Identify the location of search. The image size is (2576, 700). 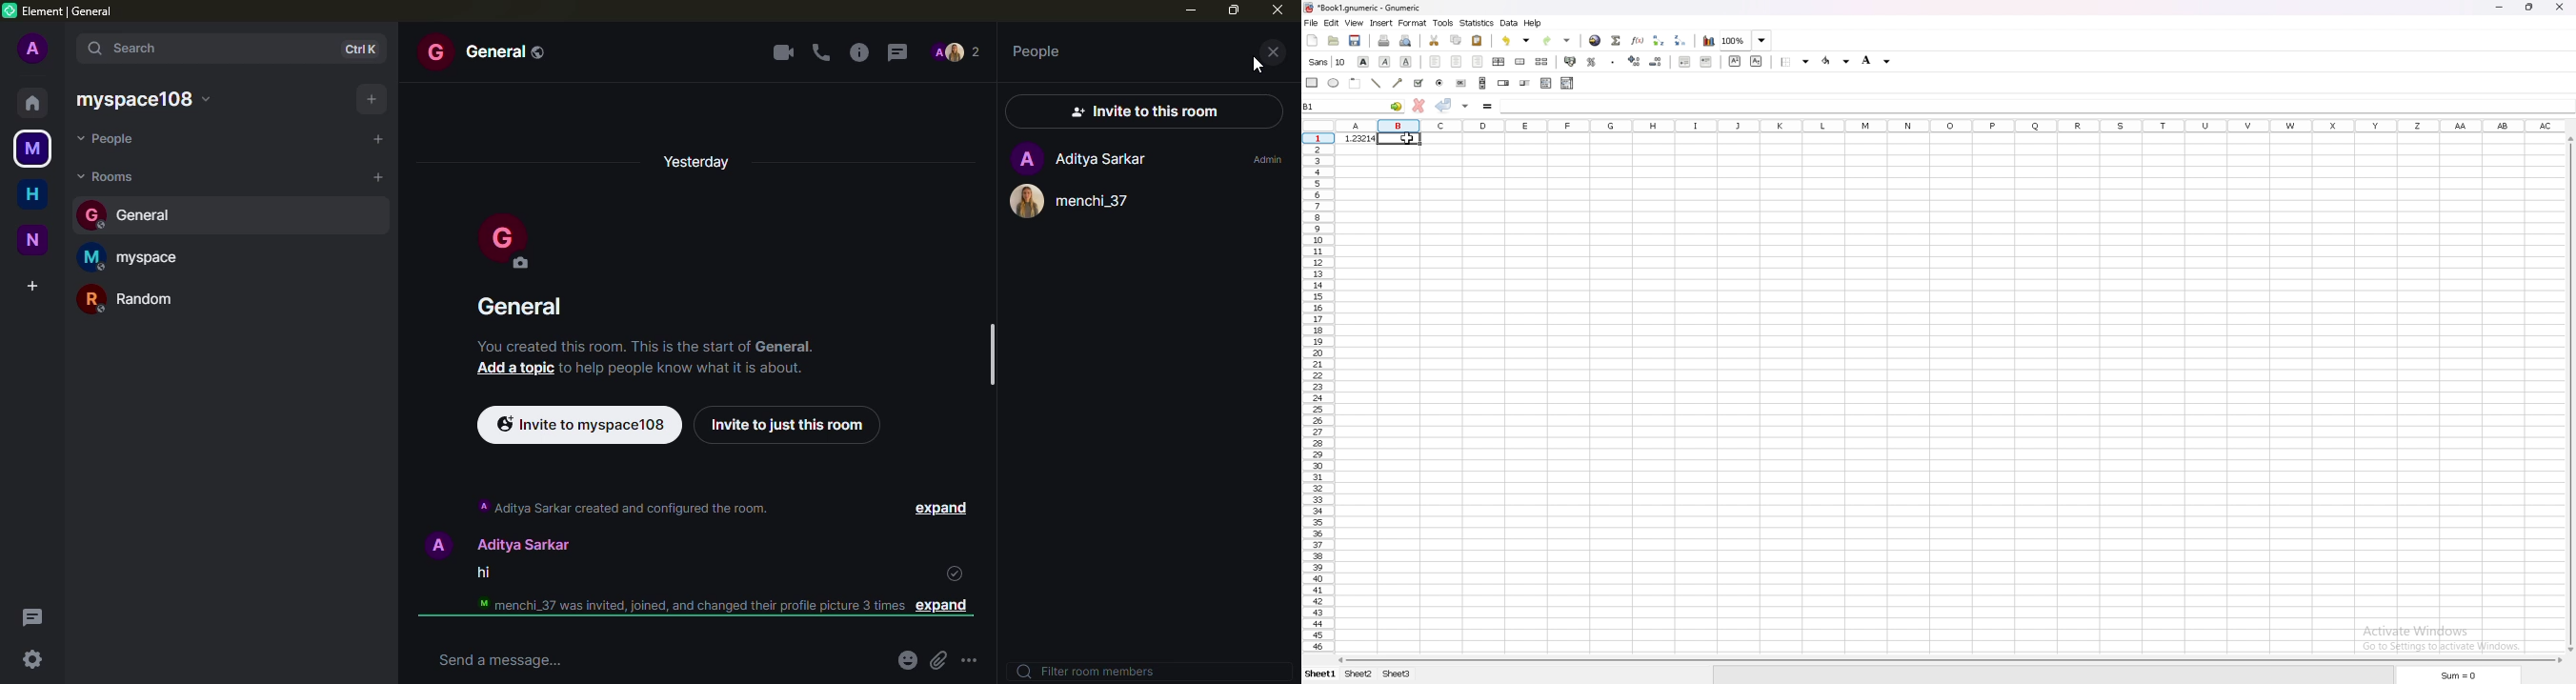
(146, 47).